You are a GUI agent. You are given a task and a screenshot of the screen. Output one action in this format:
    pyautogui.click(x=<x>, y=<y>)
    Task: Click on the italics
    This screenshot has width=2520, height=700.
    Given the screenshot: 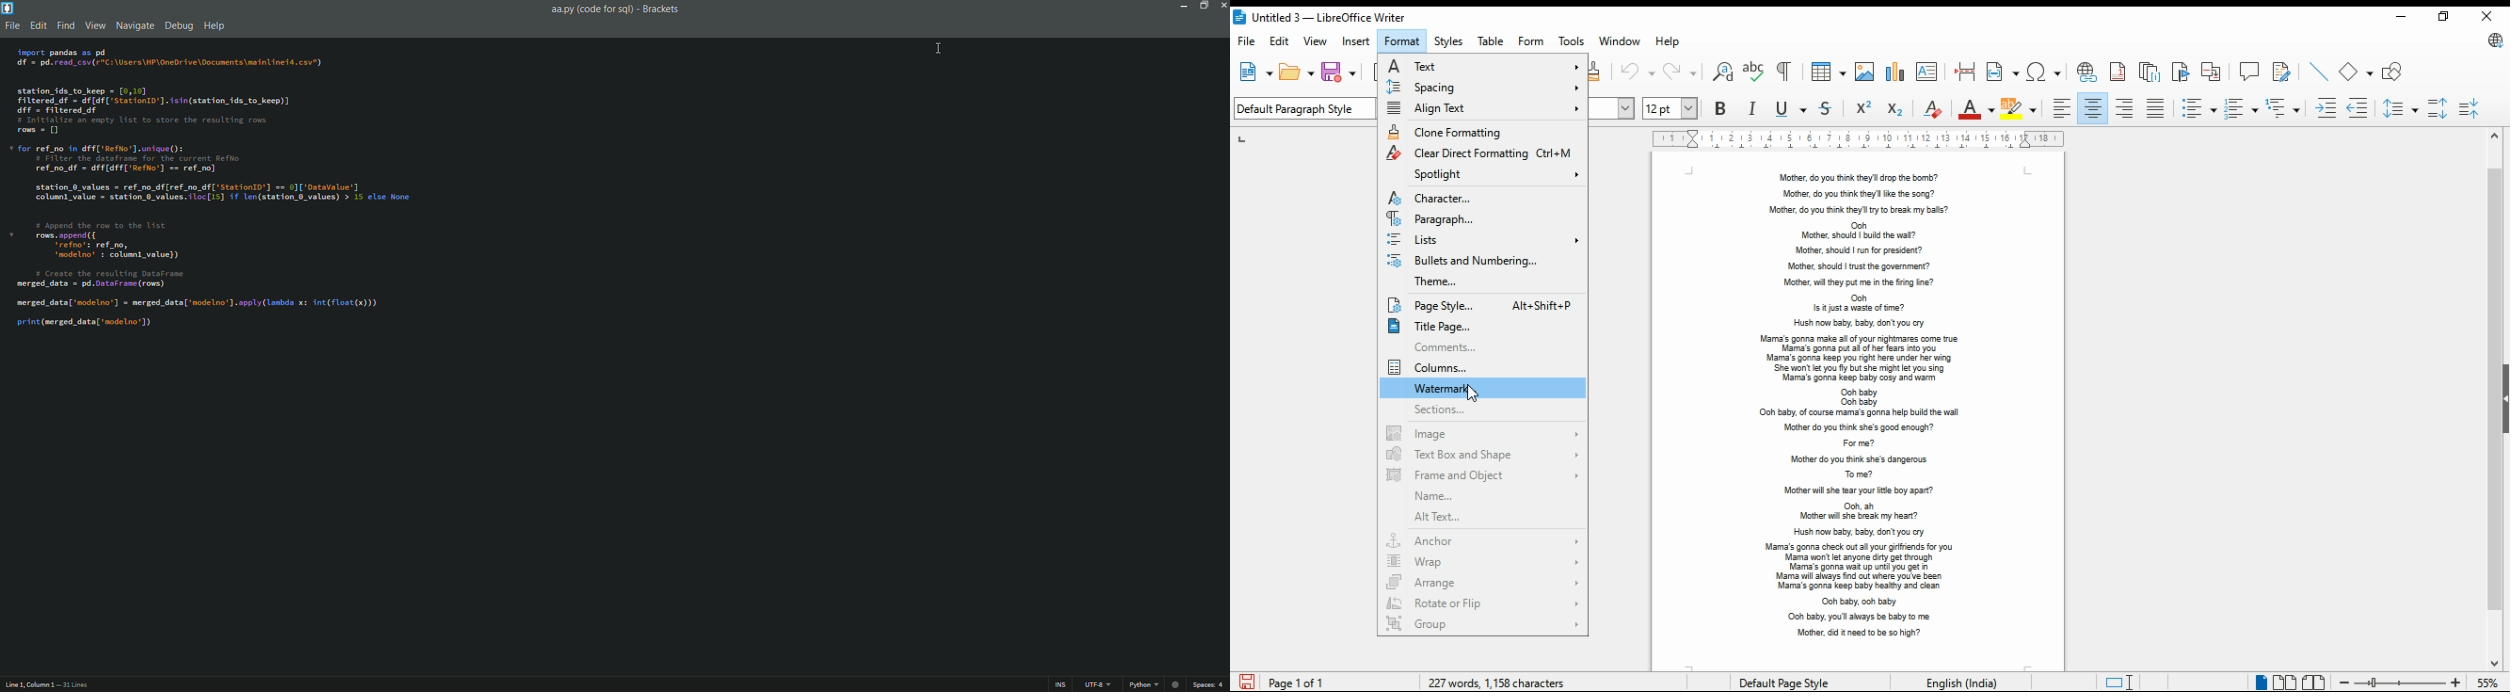 What is the action you would take?
    pyautogui.click(x=1753, y=108)
    